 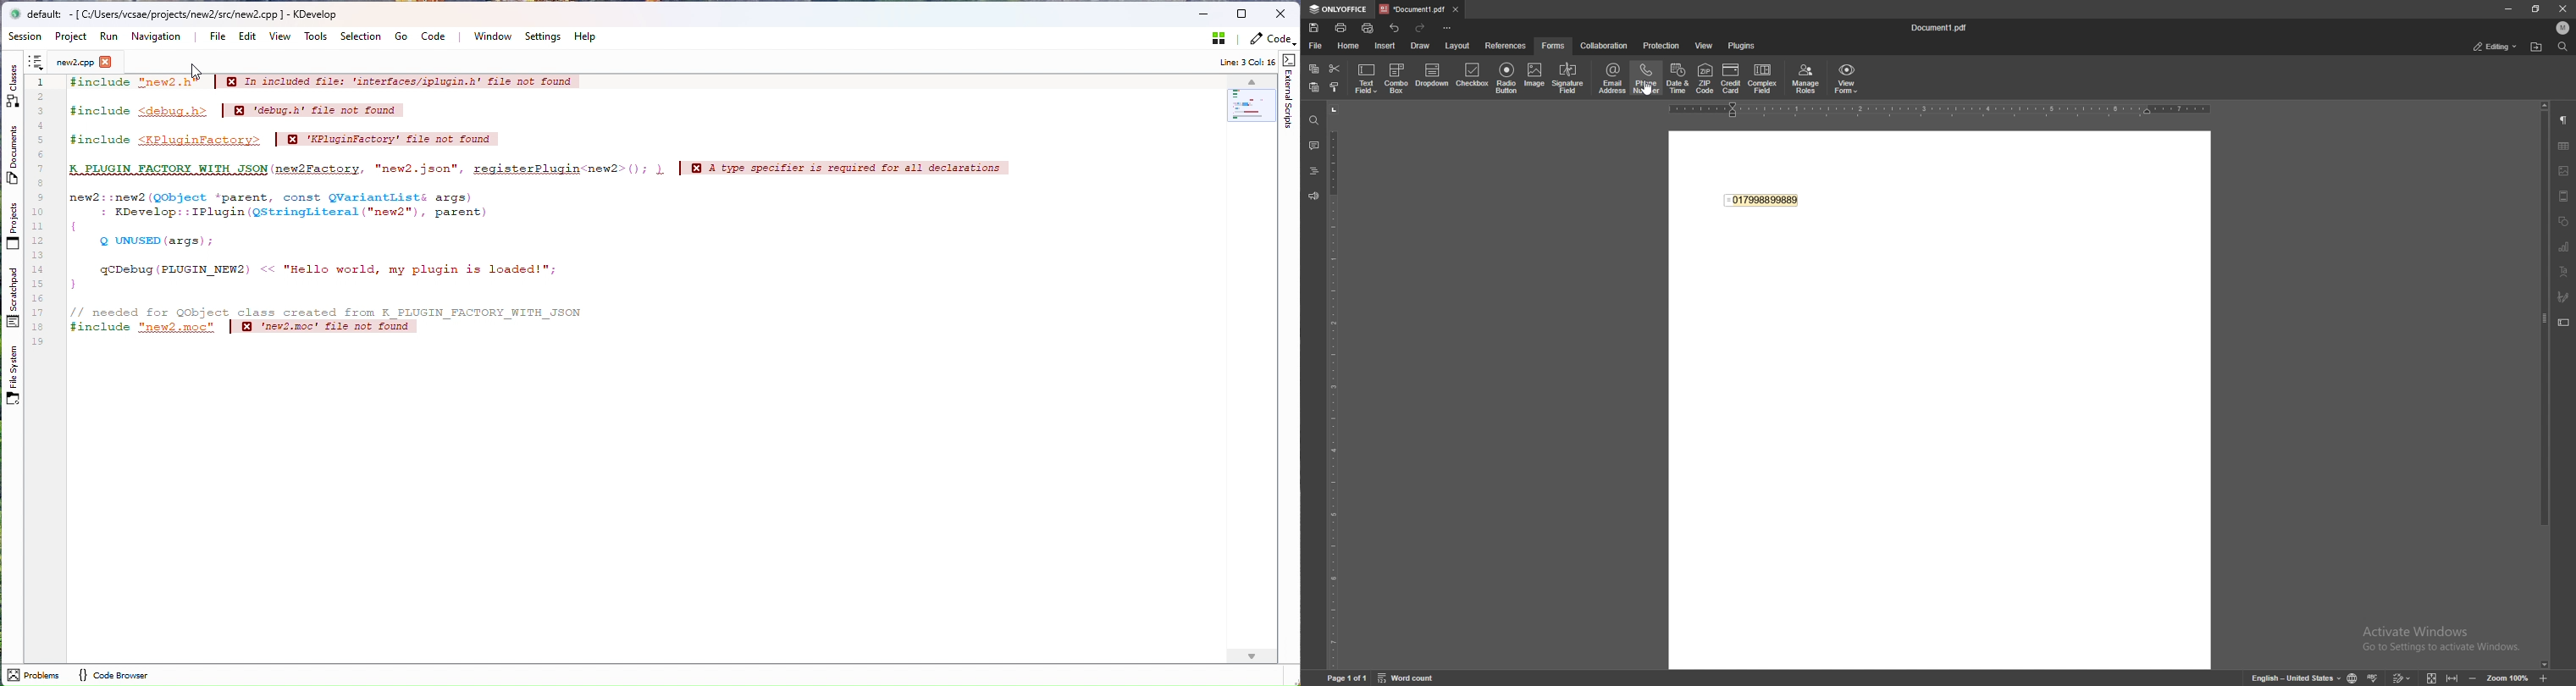 I want to click on radio button, so click(x=1506, y=78).